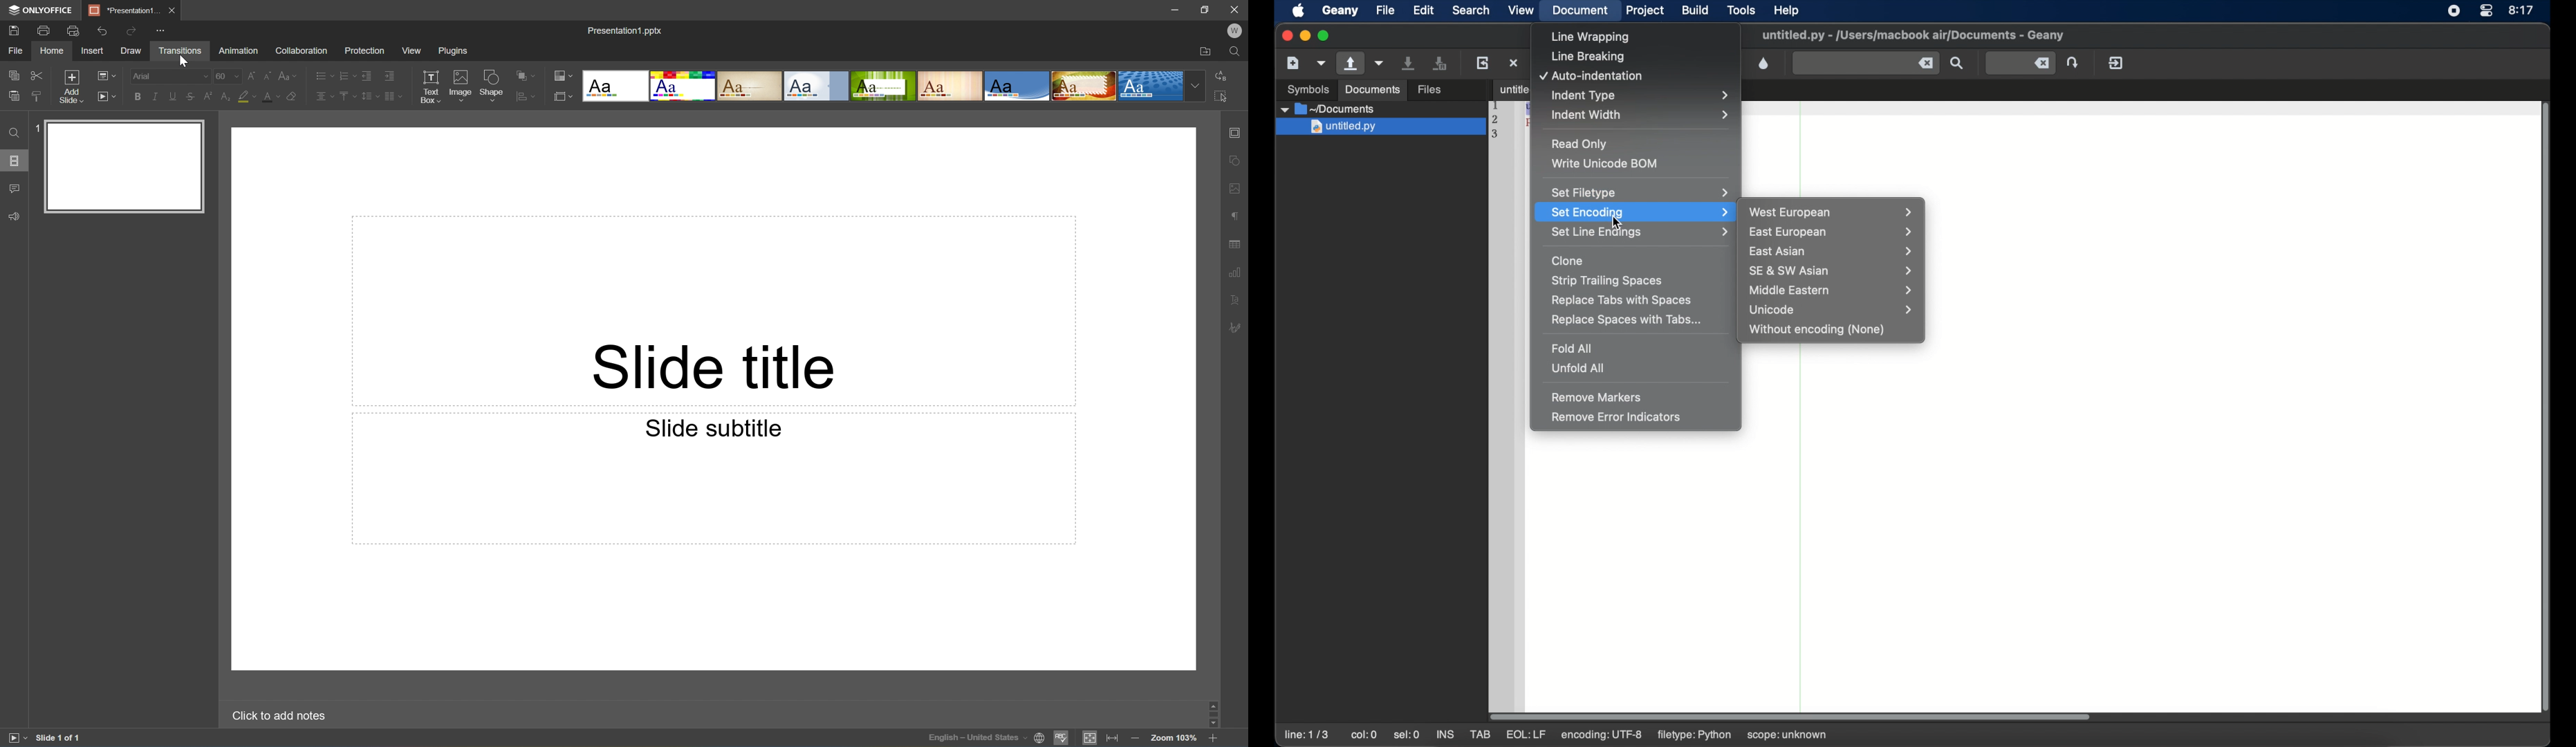  Describe the element at coordinates (884, 86) in the screenshot. I see `Green Leaf` at that location.